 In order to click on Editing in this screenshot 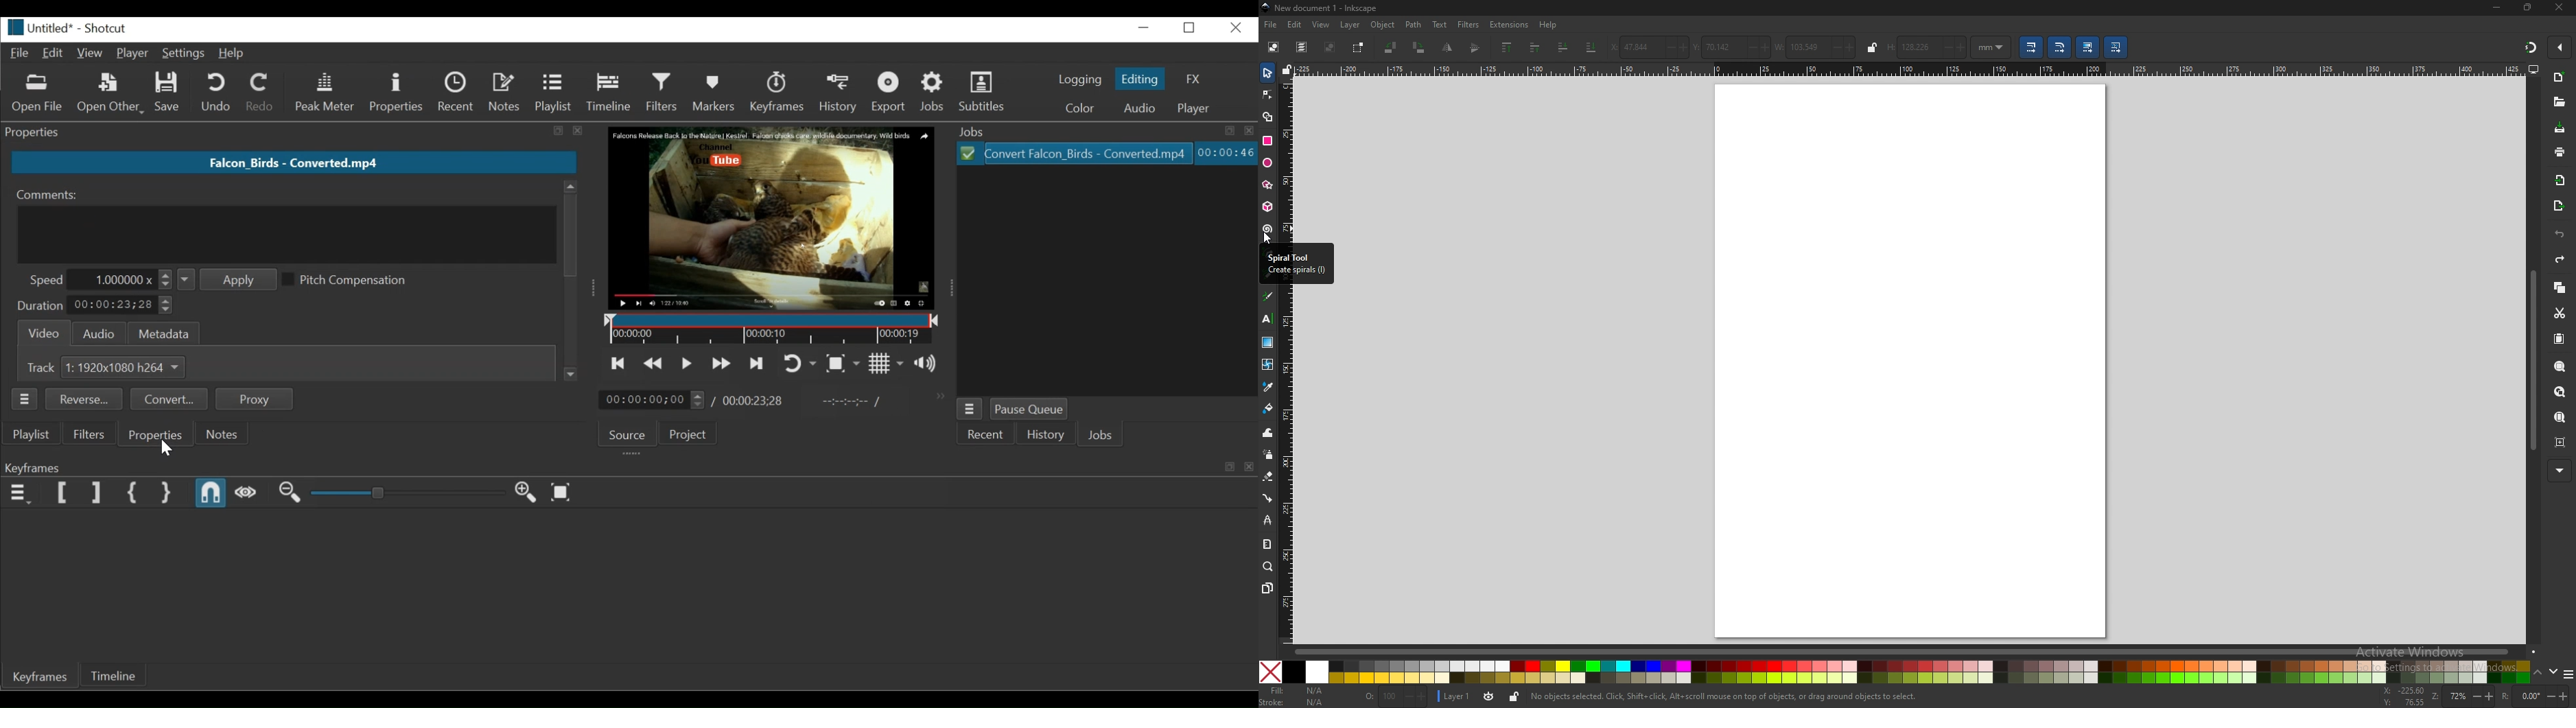, I will do `click(1143, 78)`.